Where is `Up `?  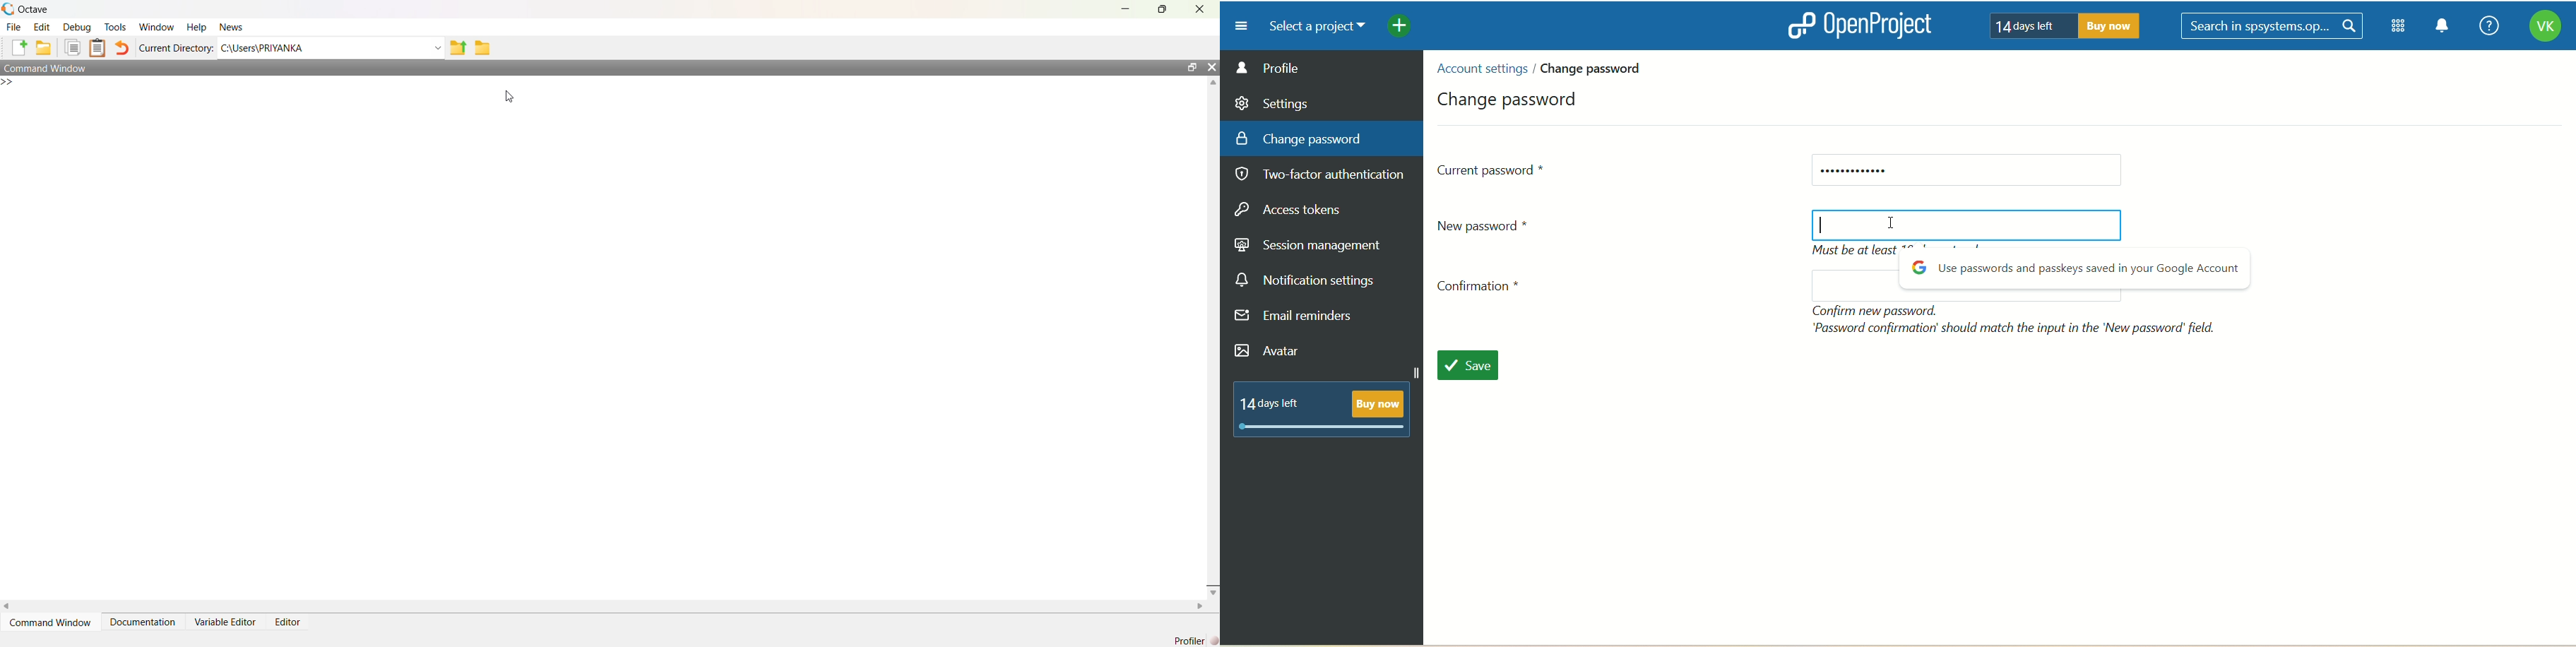 Up  is located at coordinates (1213, 85).